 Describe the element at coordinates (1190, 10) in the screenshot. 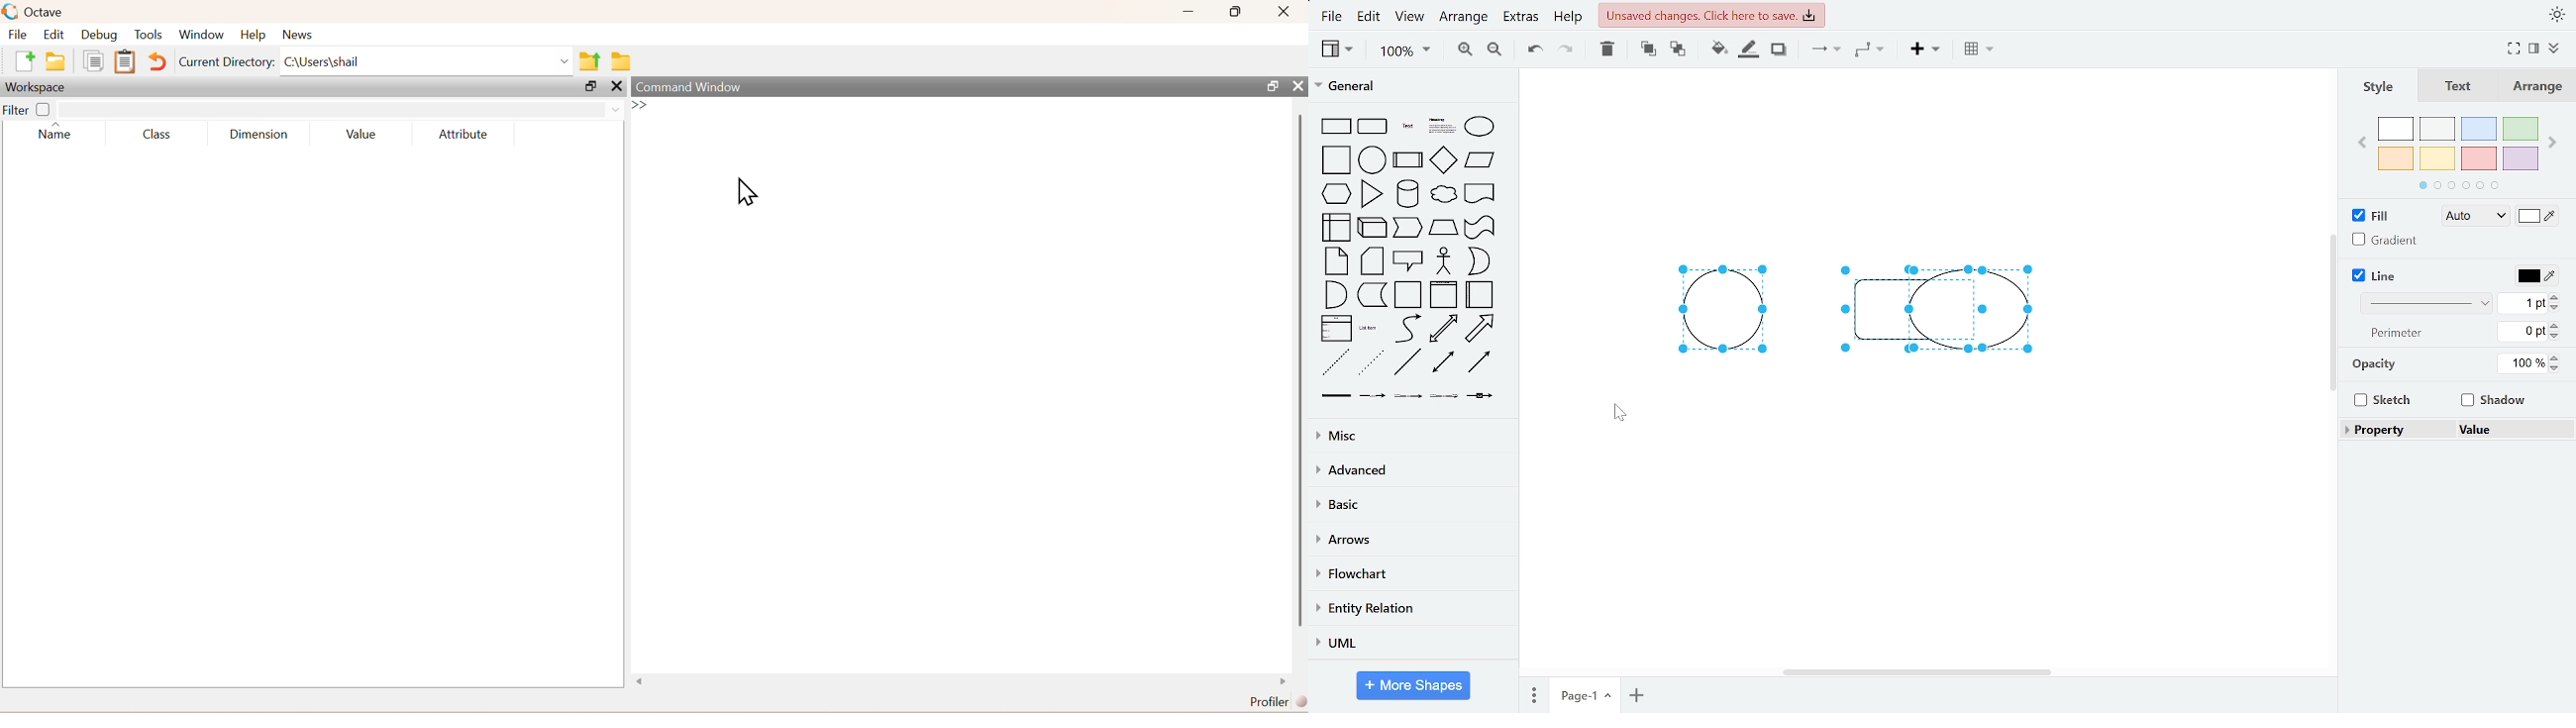

I see `minimise` at that location.